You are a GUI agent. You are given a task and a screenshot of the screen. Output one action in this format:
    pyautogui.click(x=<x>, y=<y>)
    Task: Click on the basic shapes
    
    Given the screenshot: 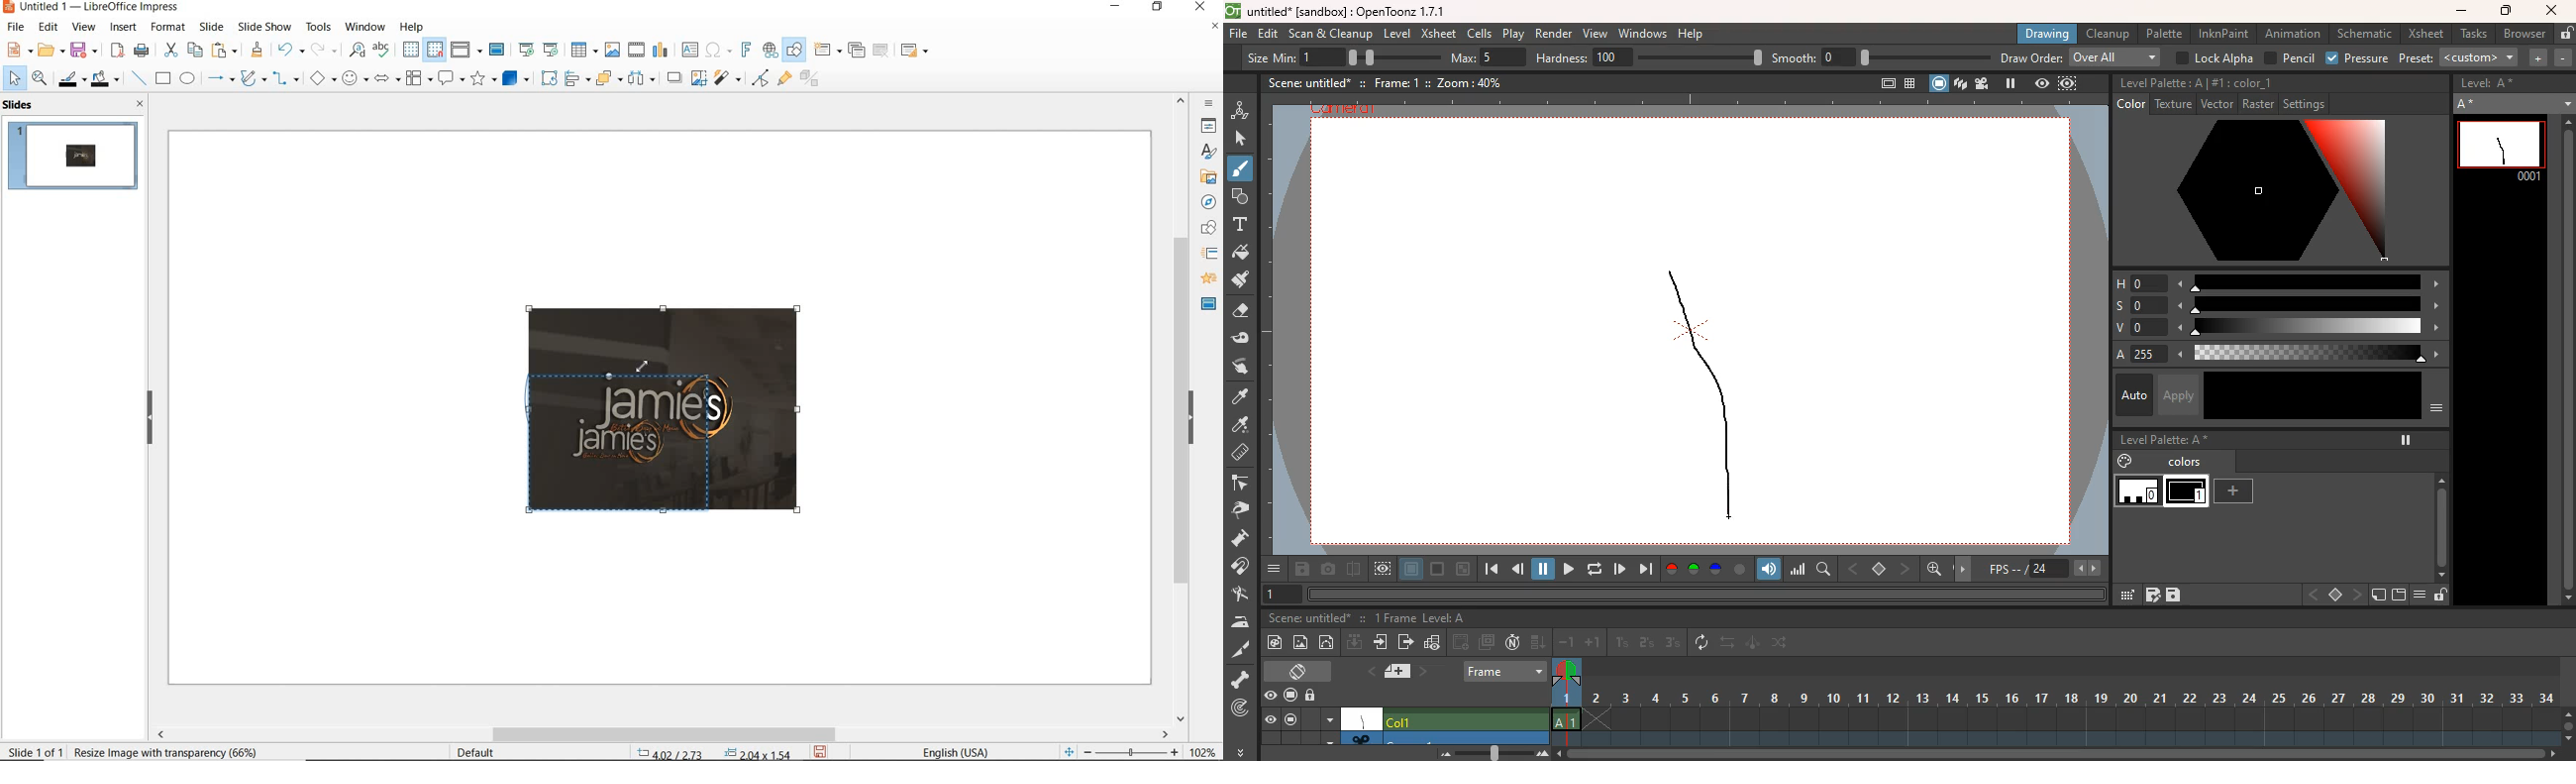 What is the action you would take?
    pyautogui.click(x=323, y=80)
    